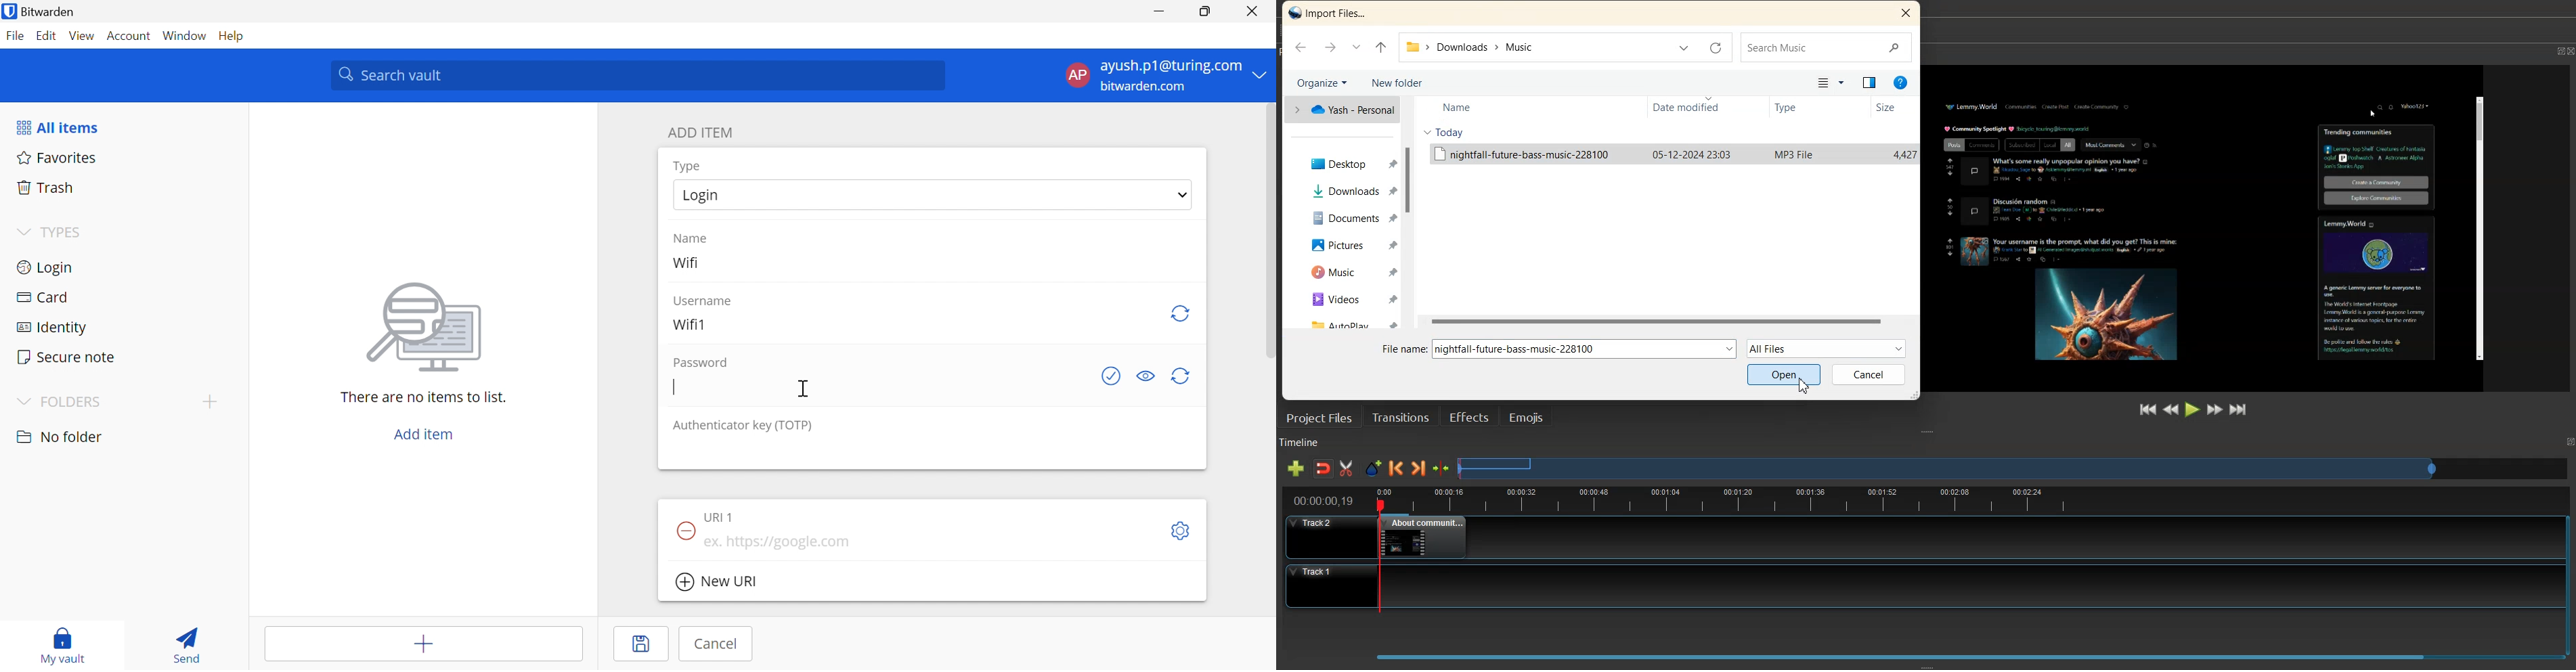  What do you see at coordinates (2568, 442) in the screenshot?
I see `Maximize` at bounding box center [2568, 442].